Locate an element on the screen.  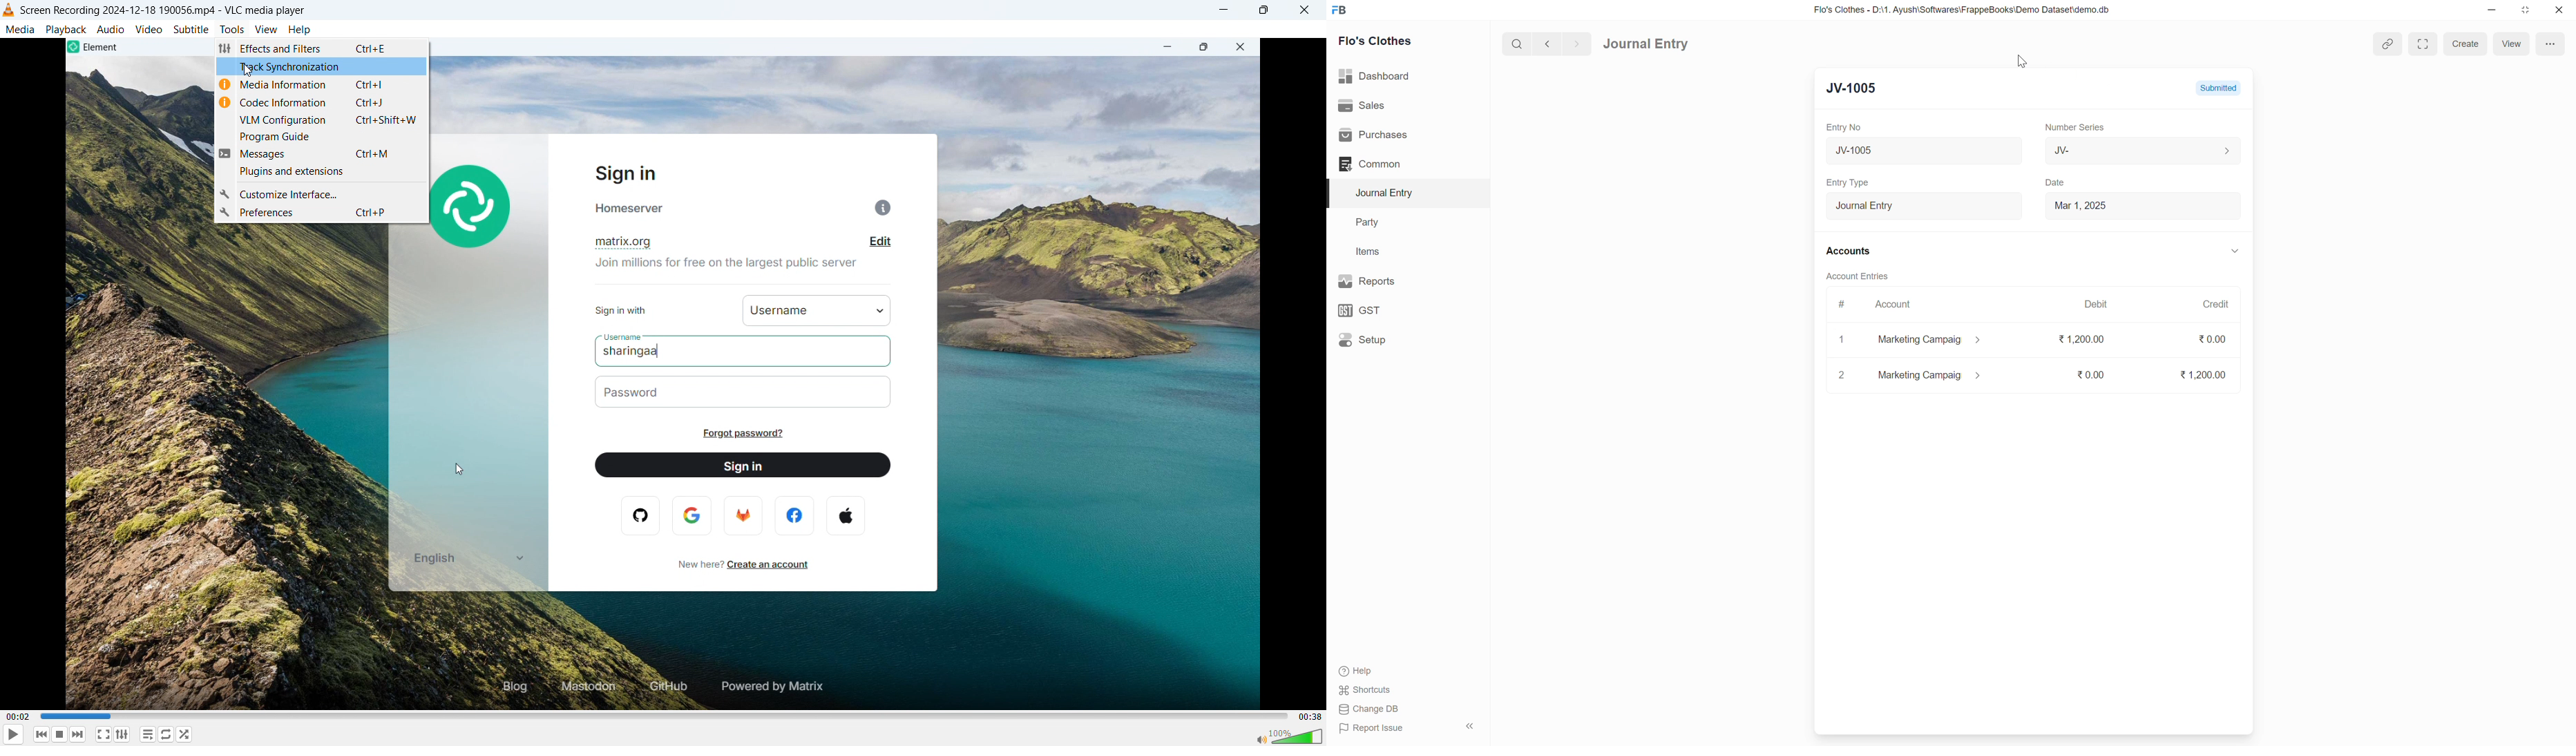
powered by matrix is located at coordinates (772, 686).